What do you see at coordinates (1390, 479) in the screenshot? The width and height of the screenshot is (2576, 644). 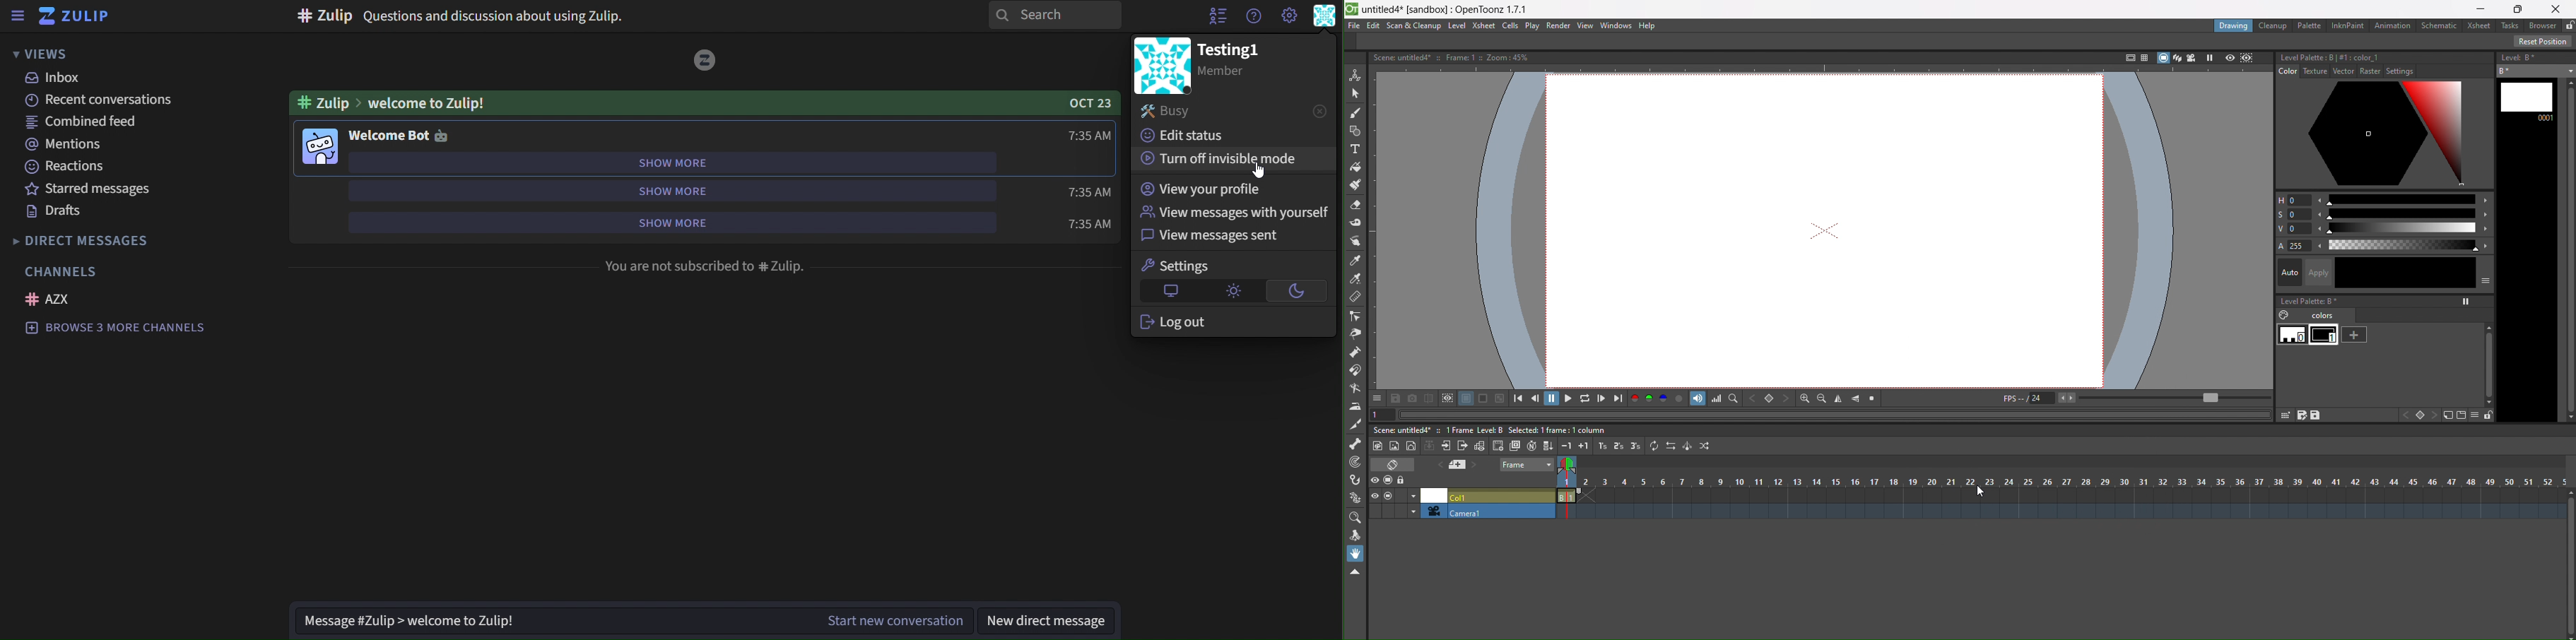 I see `` at bounding box center [1390, 479].